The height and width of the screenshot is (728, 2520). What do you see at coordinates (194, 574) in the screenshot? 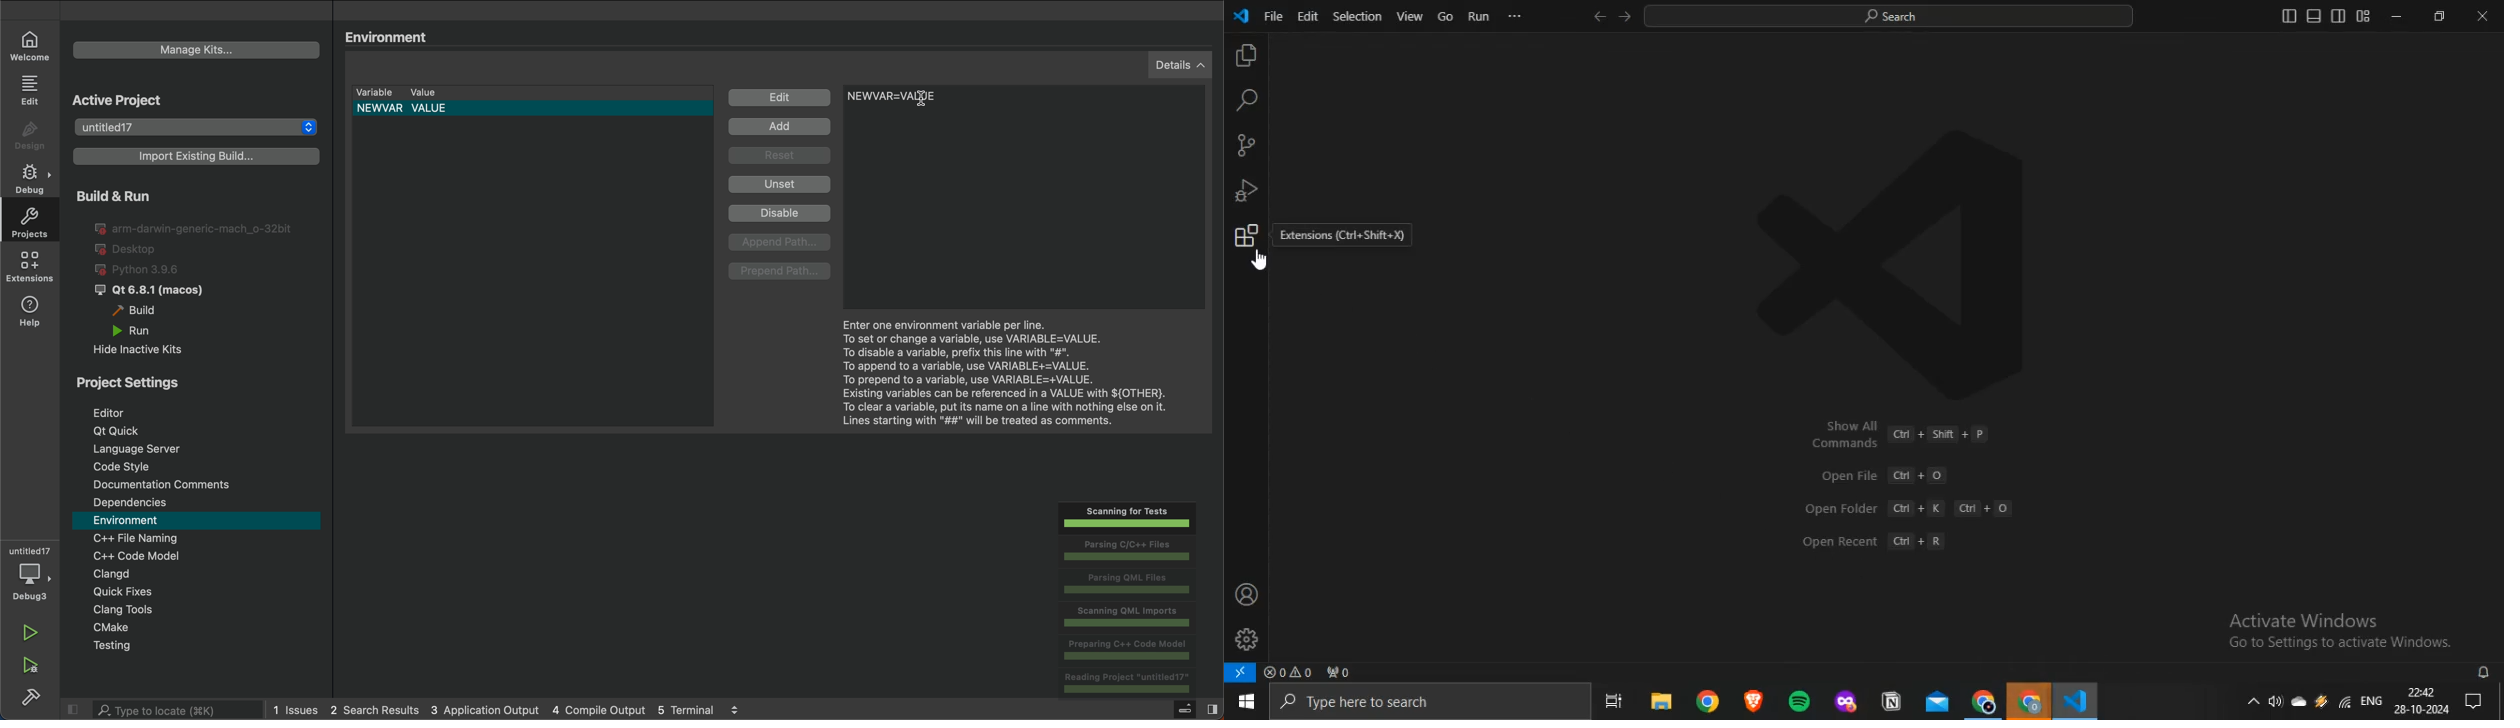
I see `Clangd` at bounding box center [194, 574].